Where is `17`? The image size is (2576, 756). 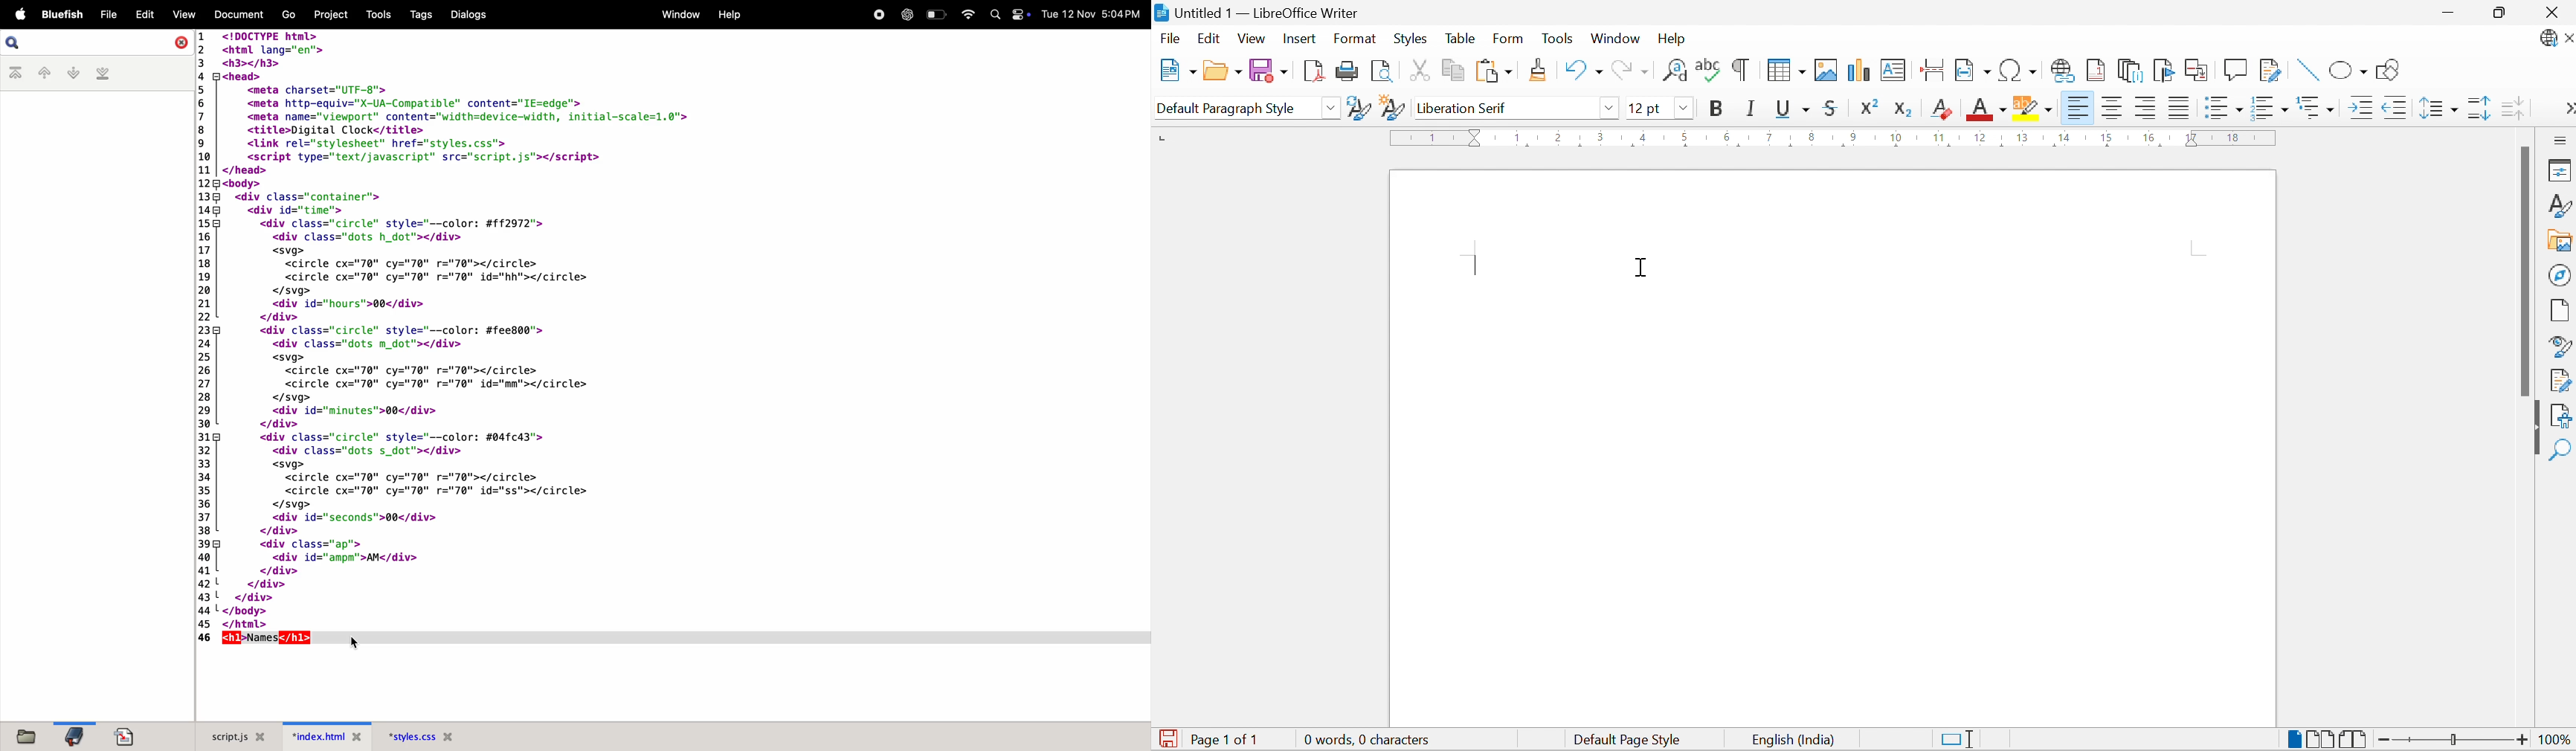 17 is located at coordinates (2192, 138).